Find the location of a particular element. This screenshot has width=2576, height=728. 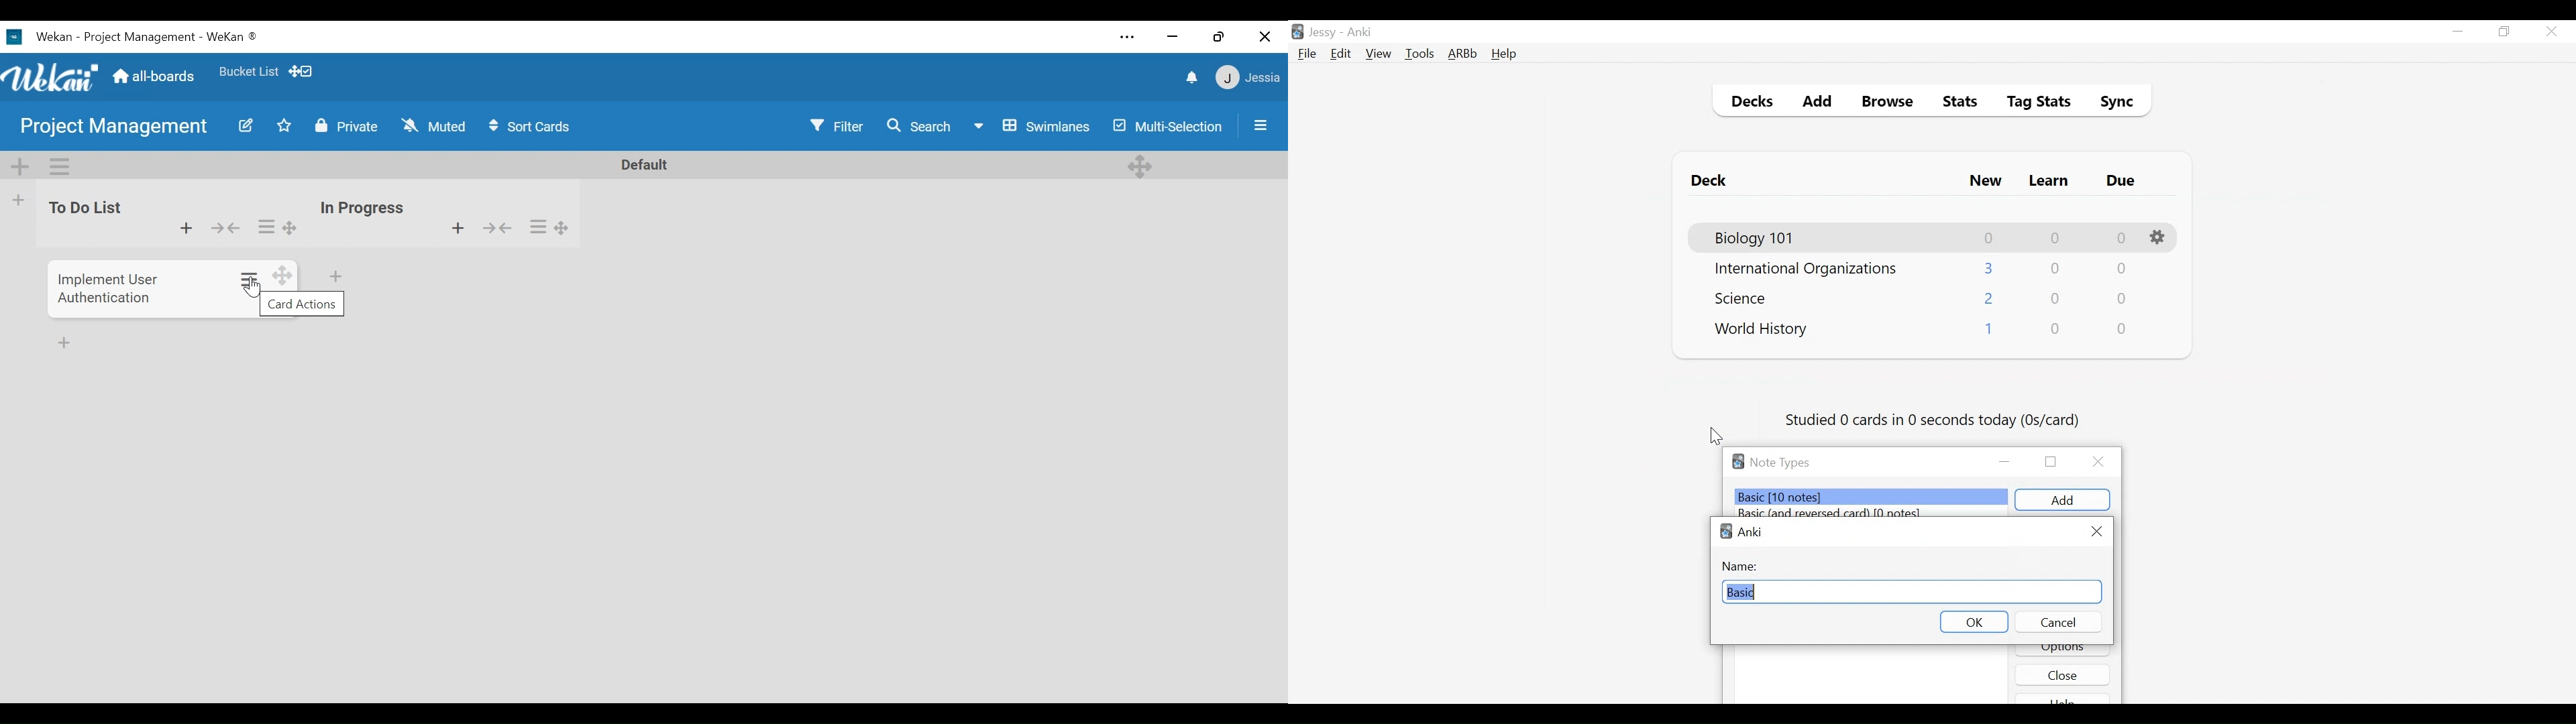

Stats is located at coordinates (1955, 102).